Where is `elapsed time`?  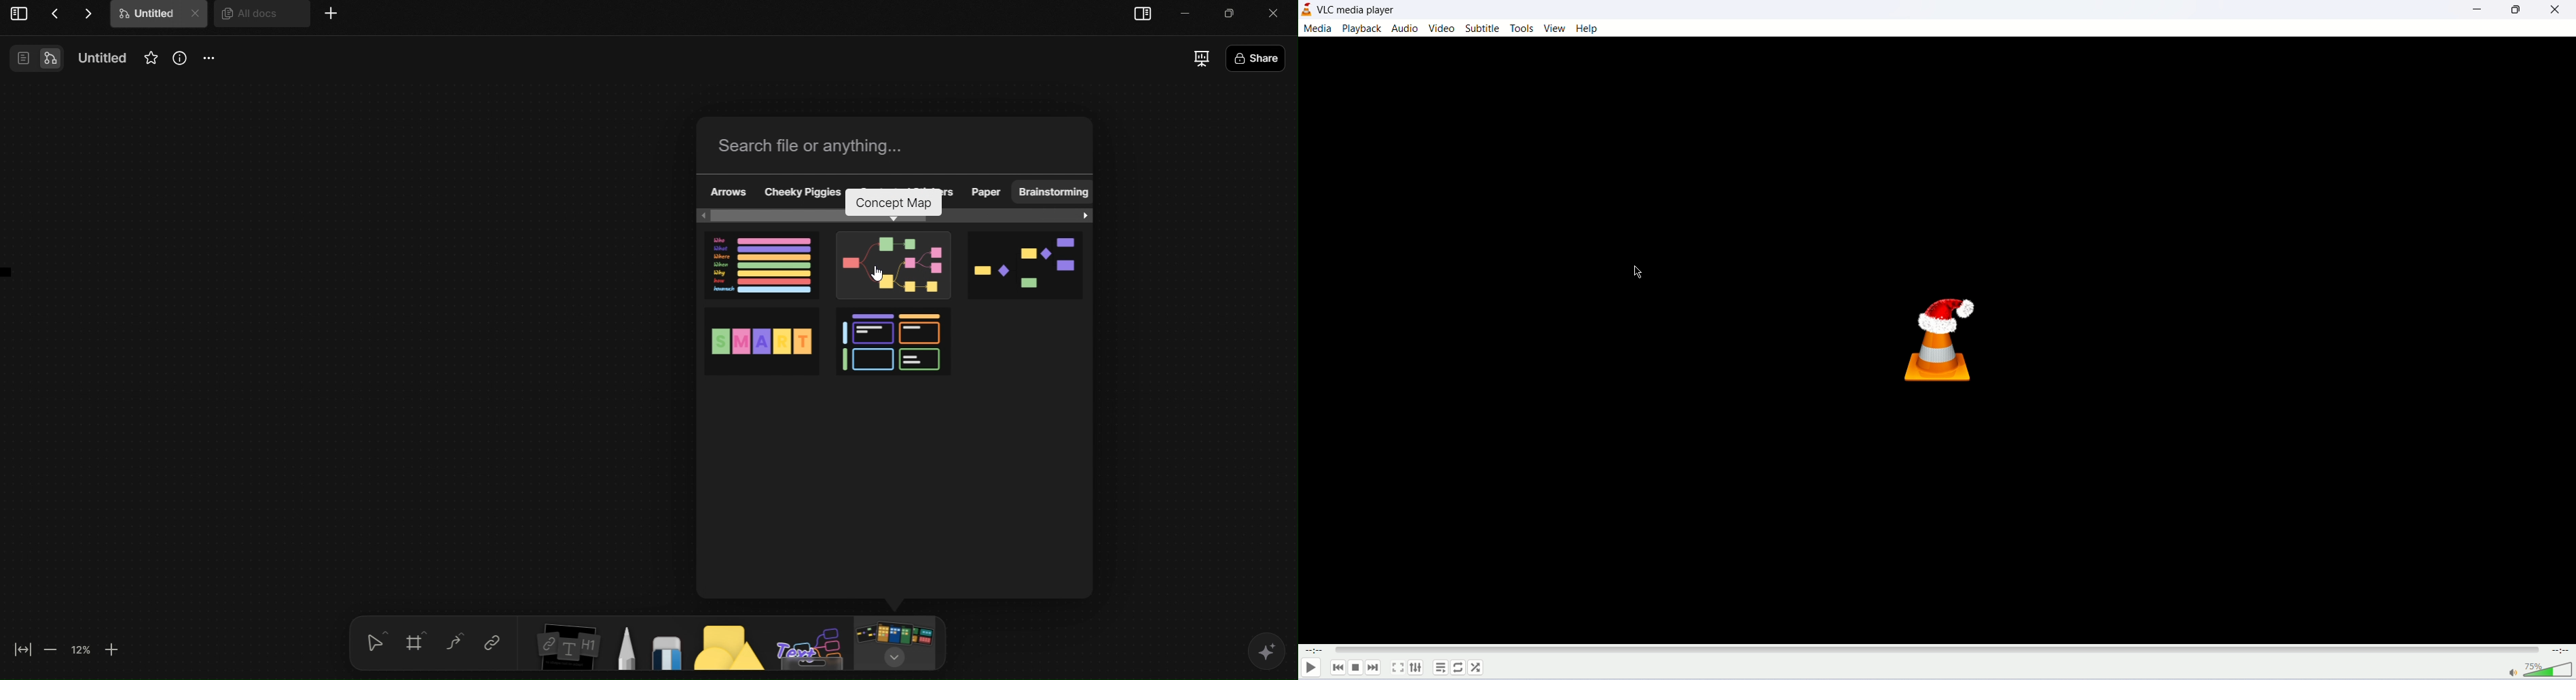
elapsed time is located at coordinates (1314, 649).